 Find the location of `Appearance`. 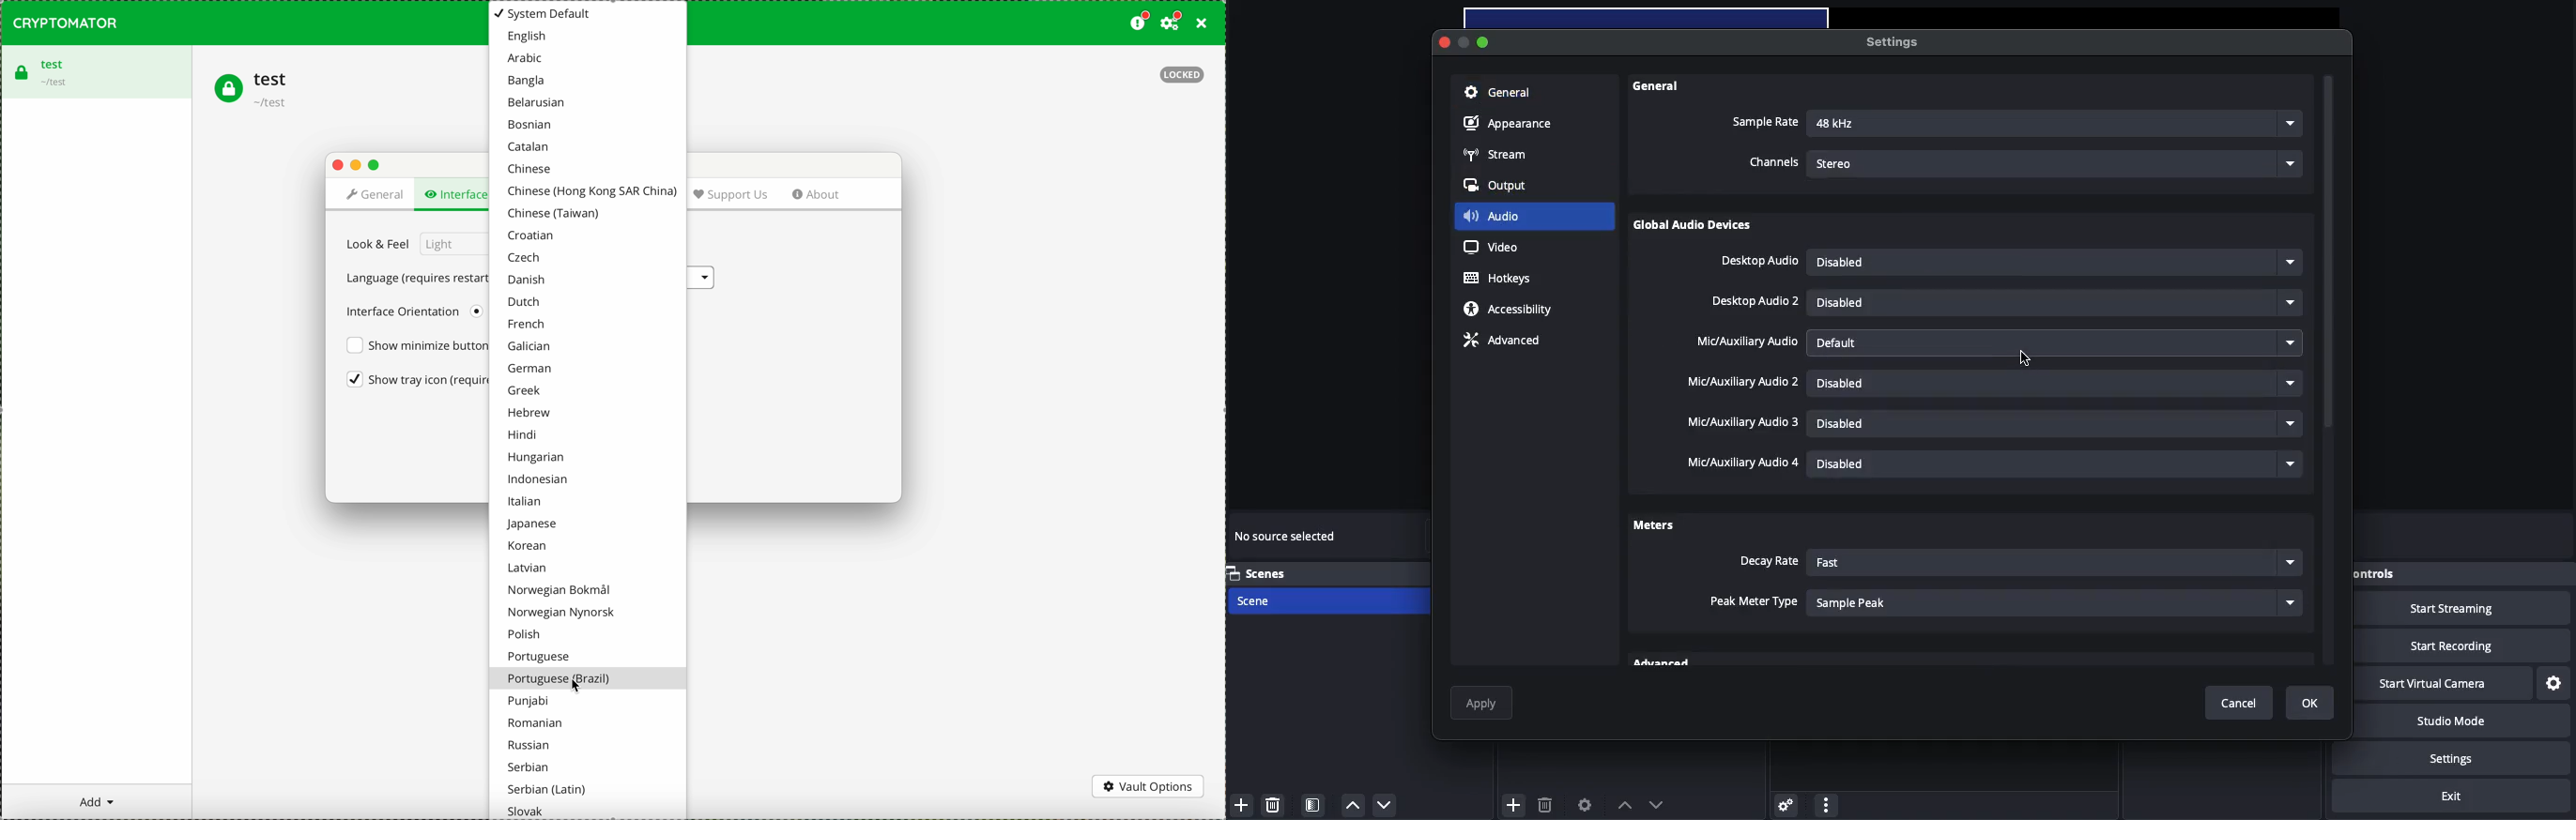

Appearance is located at coordinates (1510, 125).